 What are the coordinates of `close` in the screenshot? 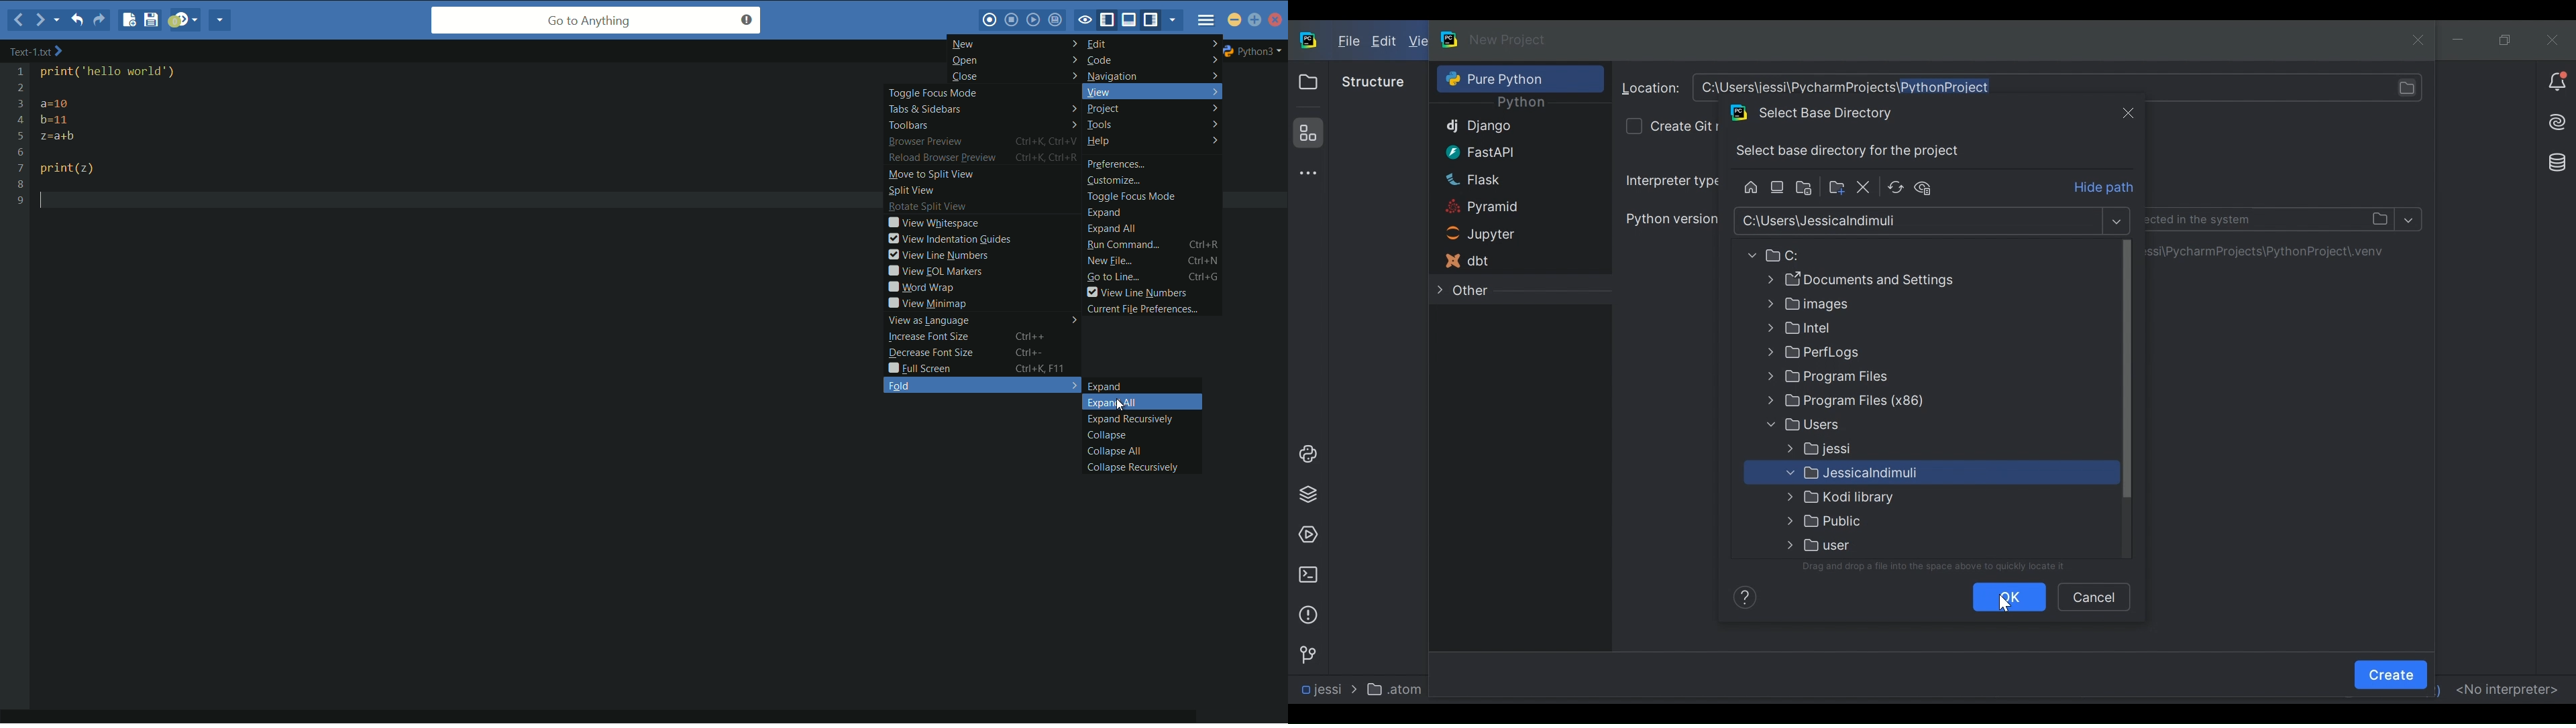 It's located at (1012, 76).